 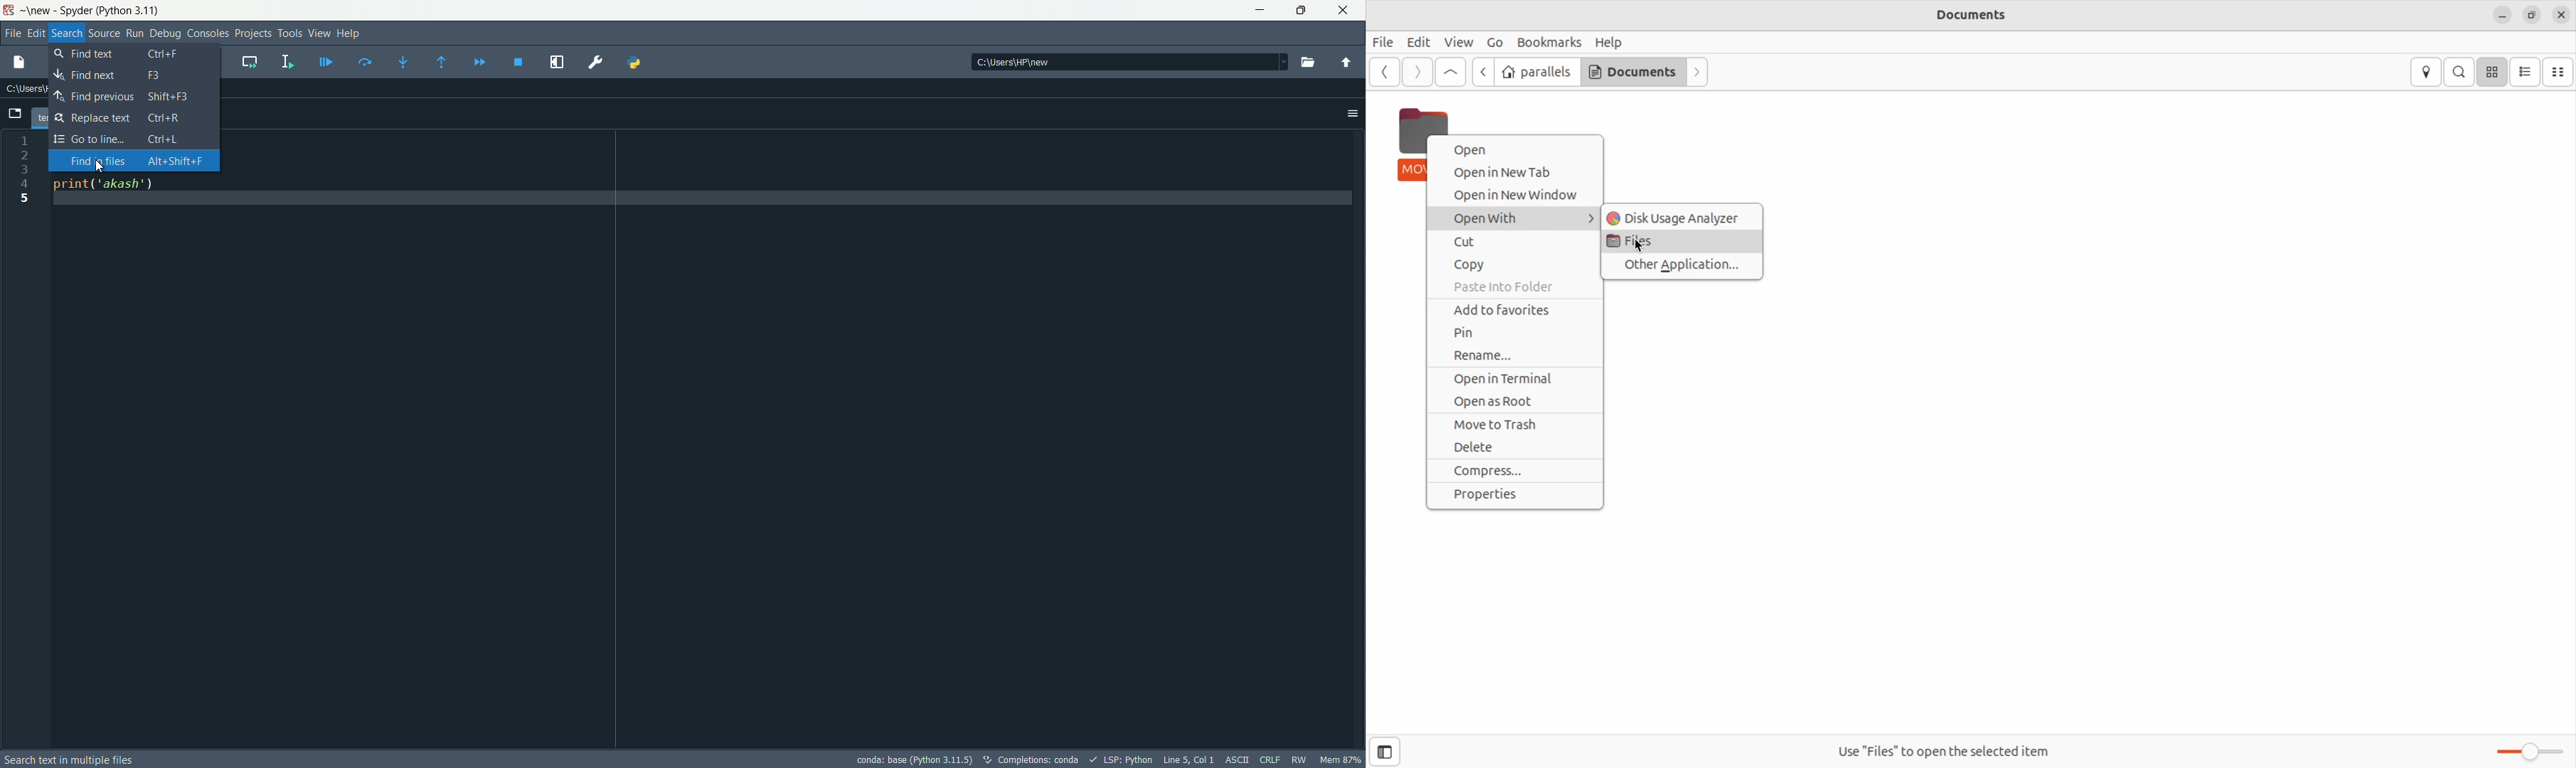 What do you see at coordinates (445, 63) in the screenshot?
I see `run until current function` at bounding box center [445, 63].